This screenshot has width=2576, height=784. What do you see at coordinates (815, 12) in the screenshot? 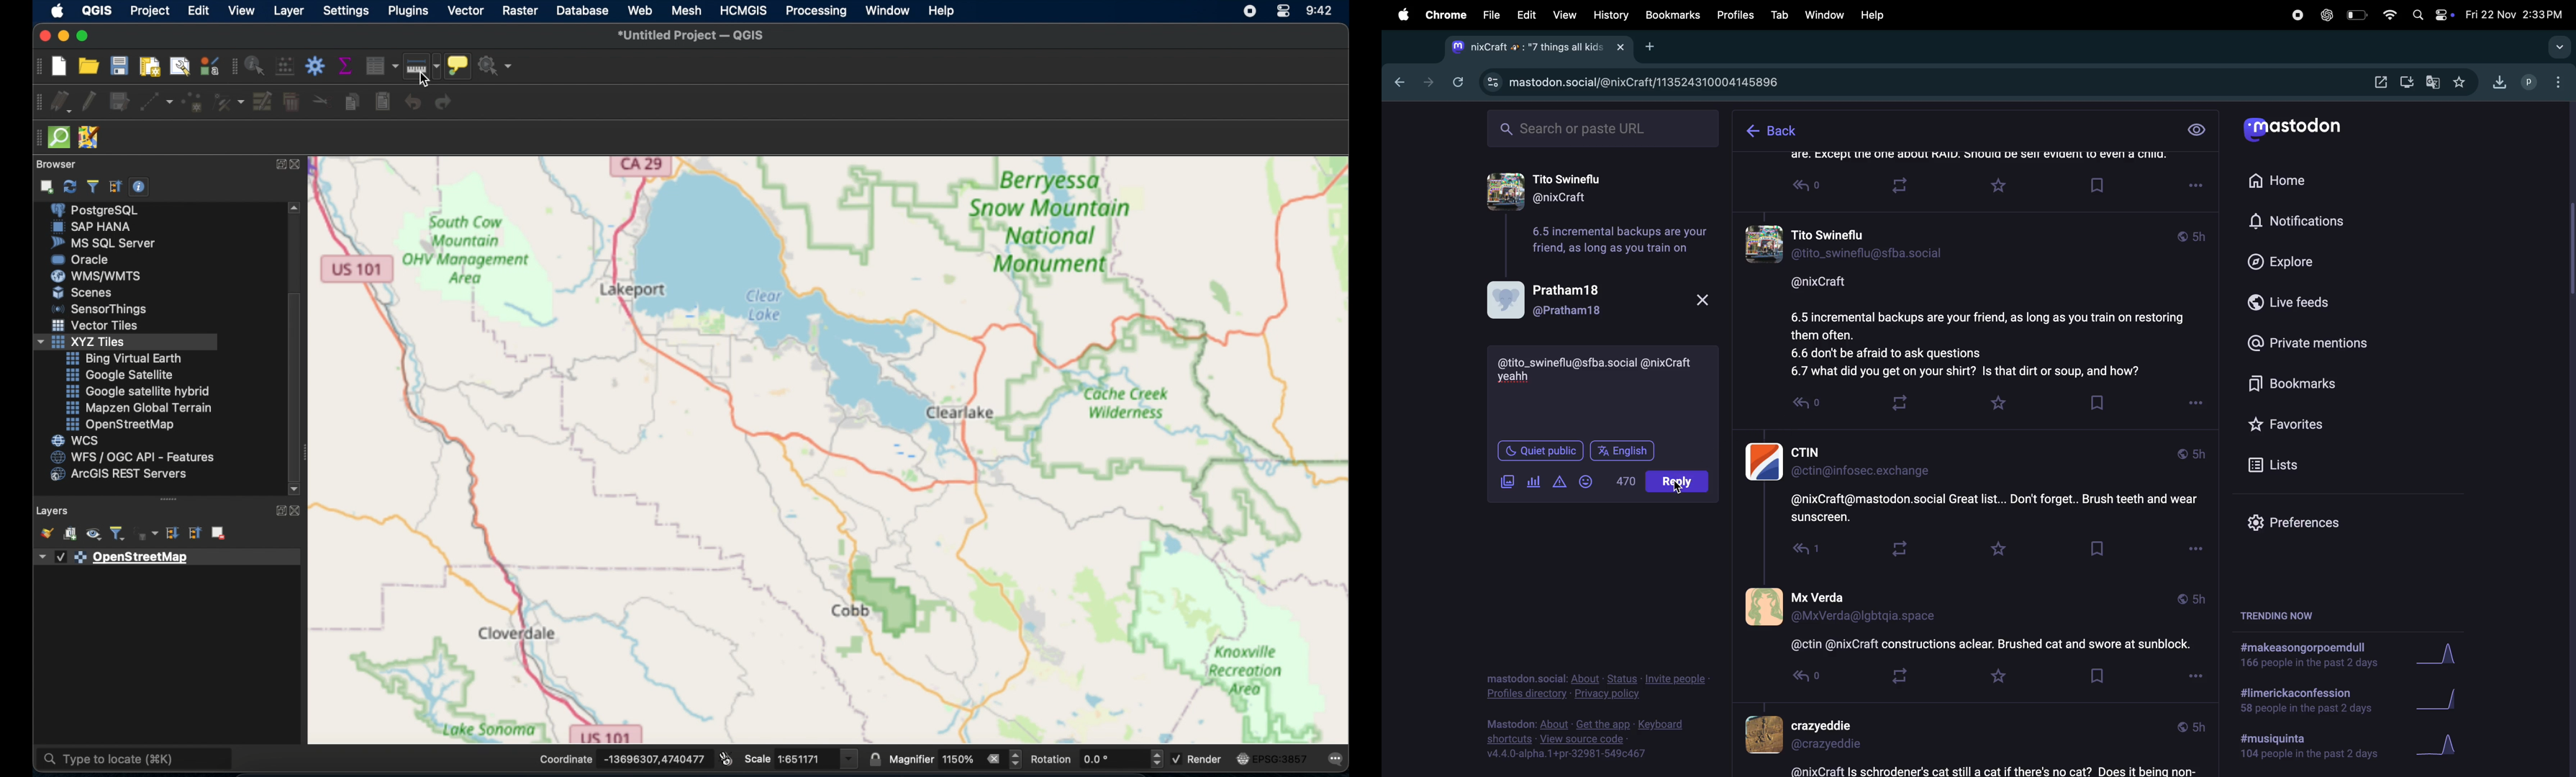
I see `processing` at bounding box center [815, 12].